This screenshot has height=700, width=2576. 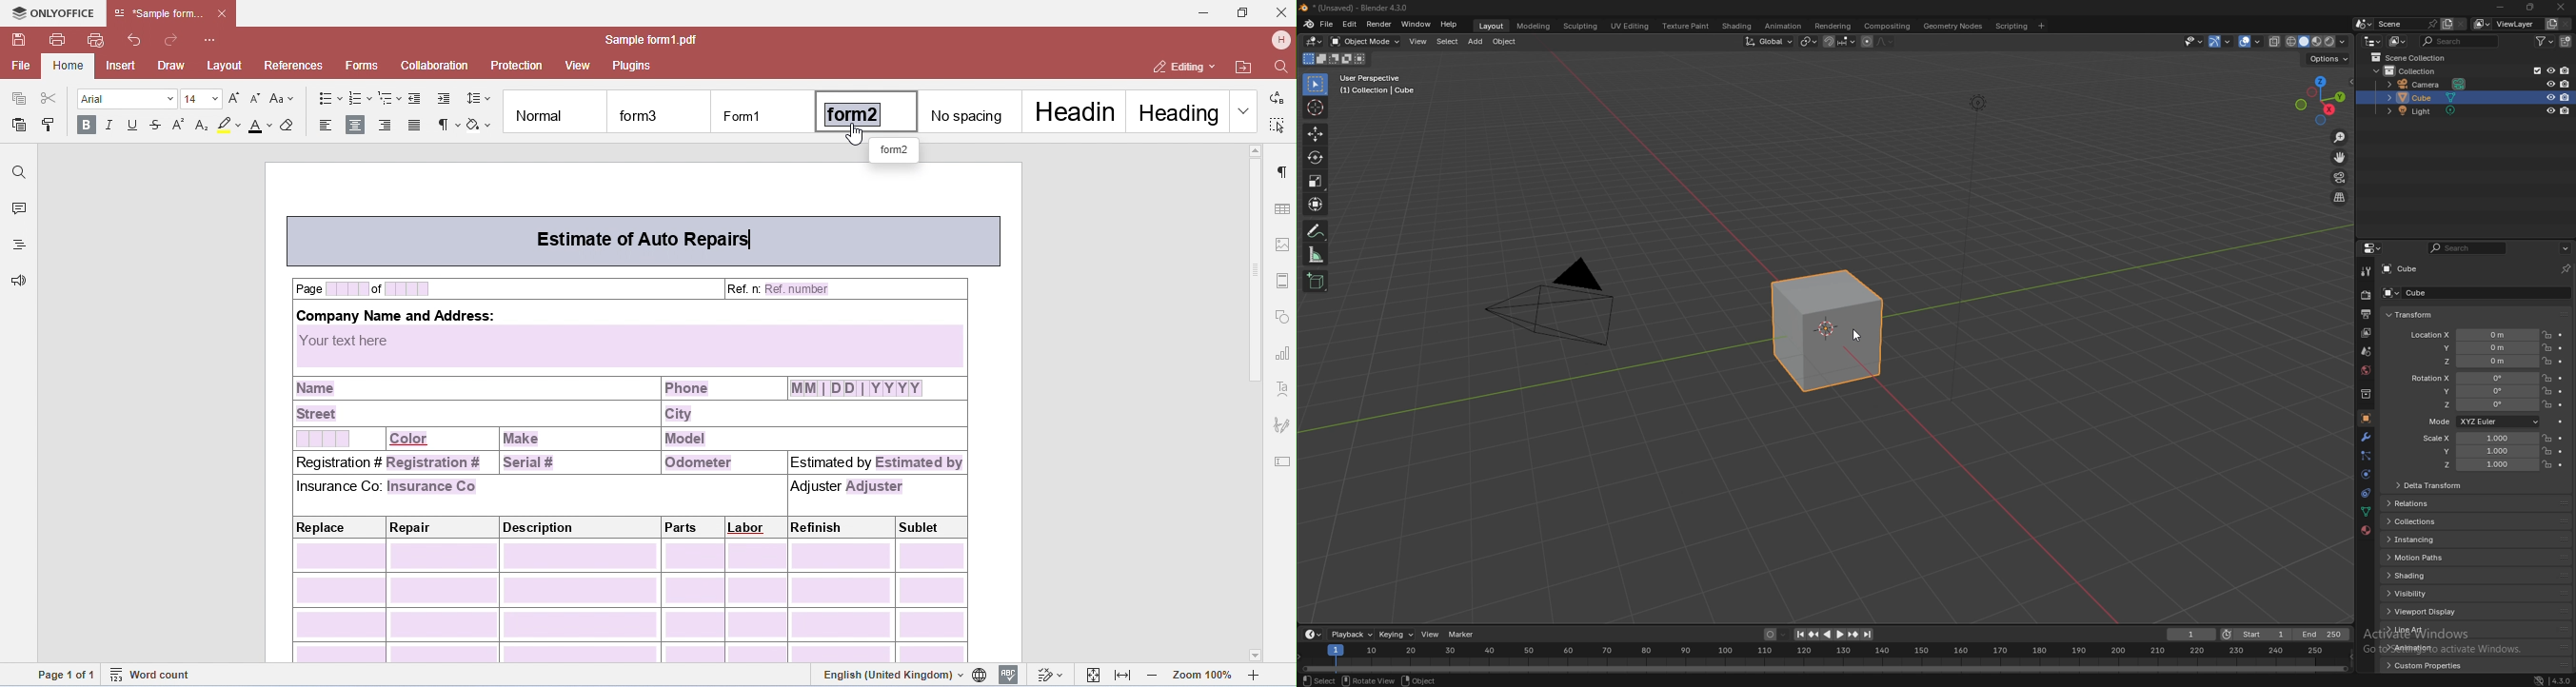 I want to click on scene, so click(x=2367, y=352).